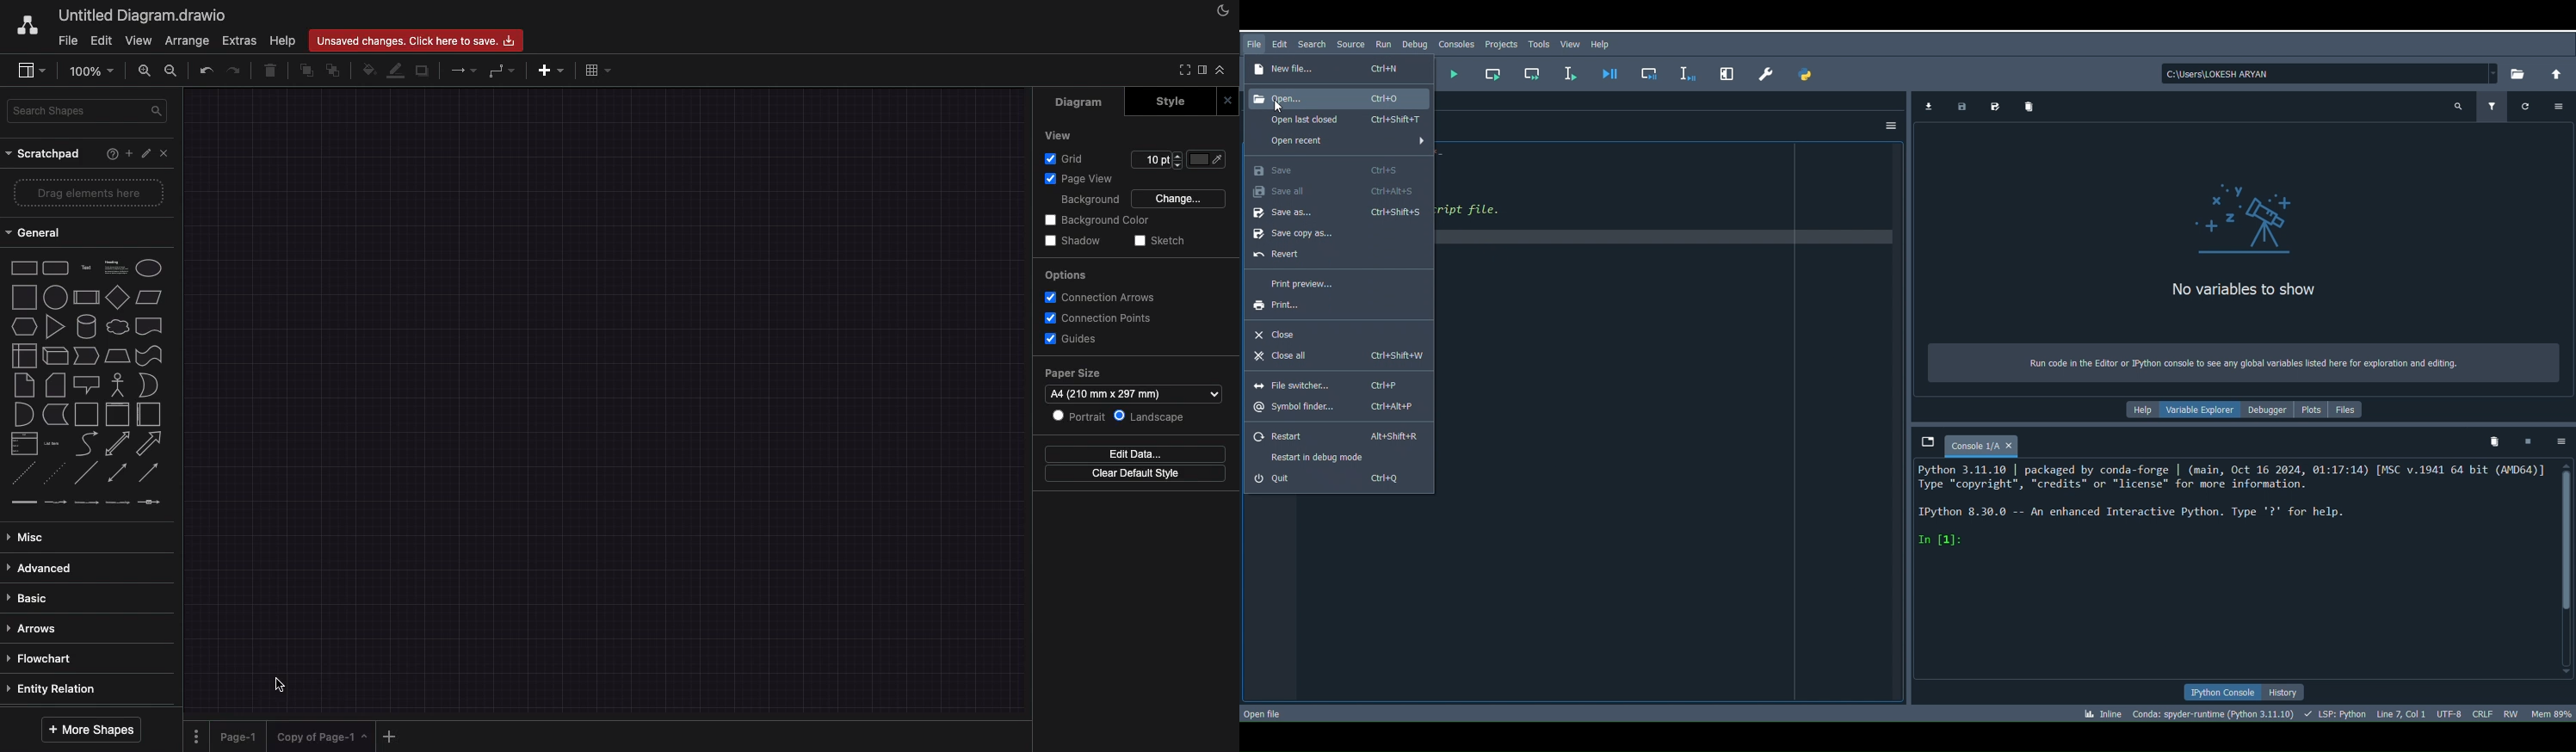 This screenshot has height=756, width=2576. Describe the element at coordinates (1805, 76) in the screenshot. I see `PYTHONPATH manager` at that location.